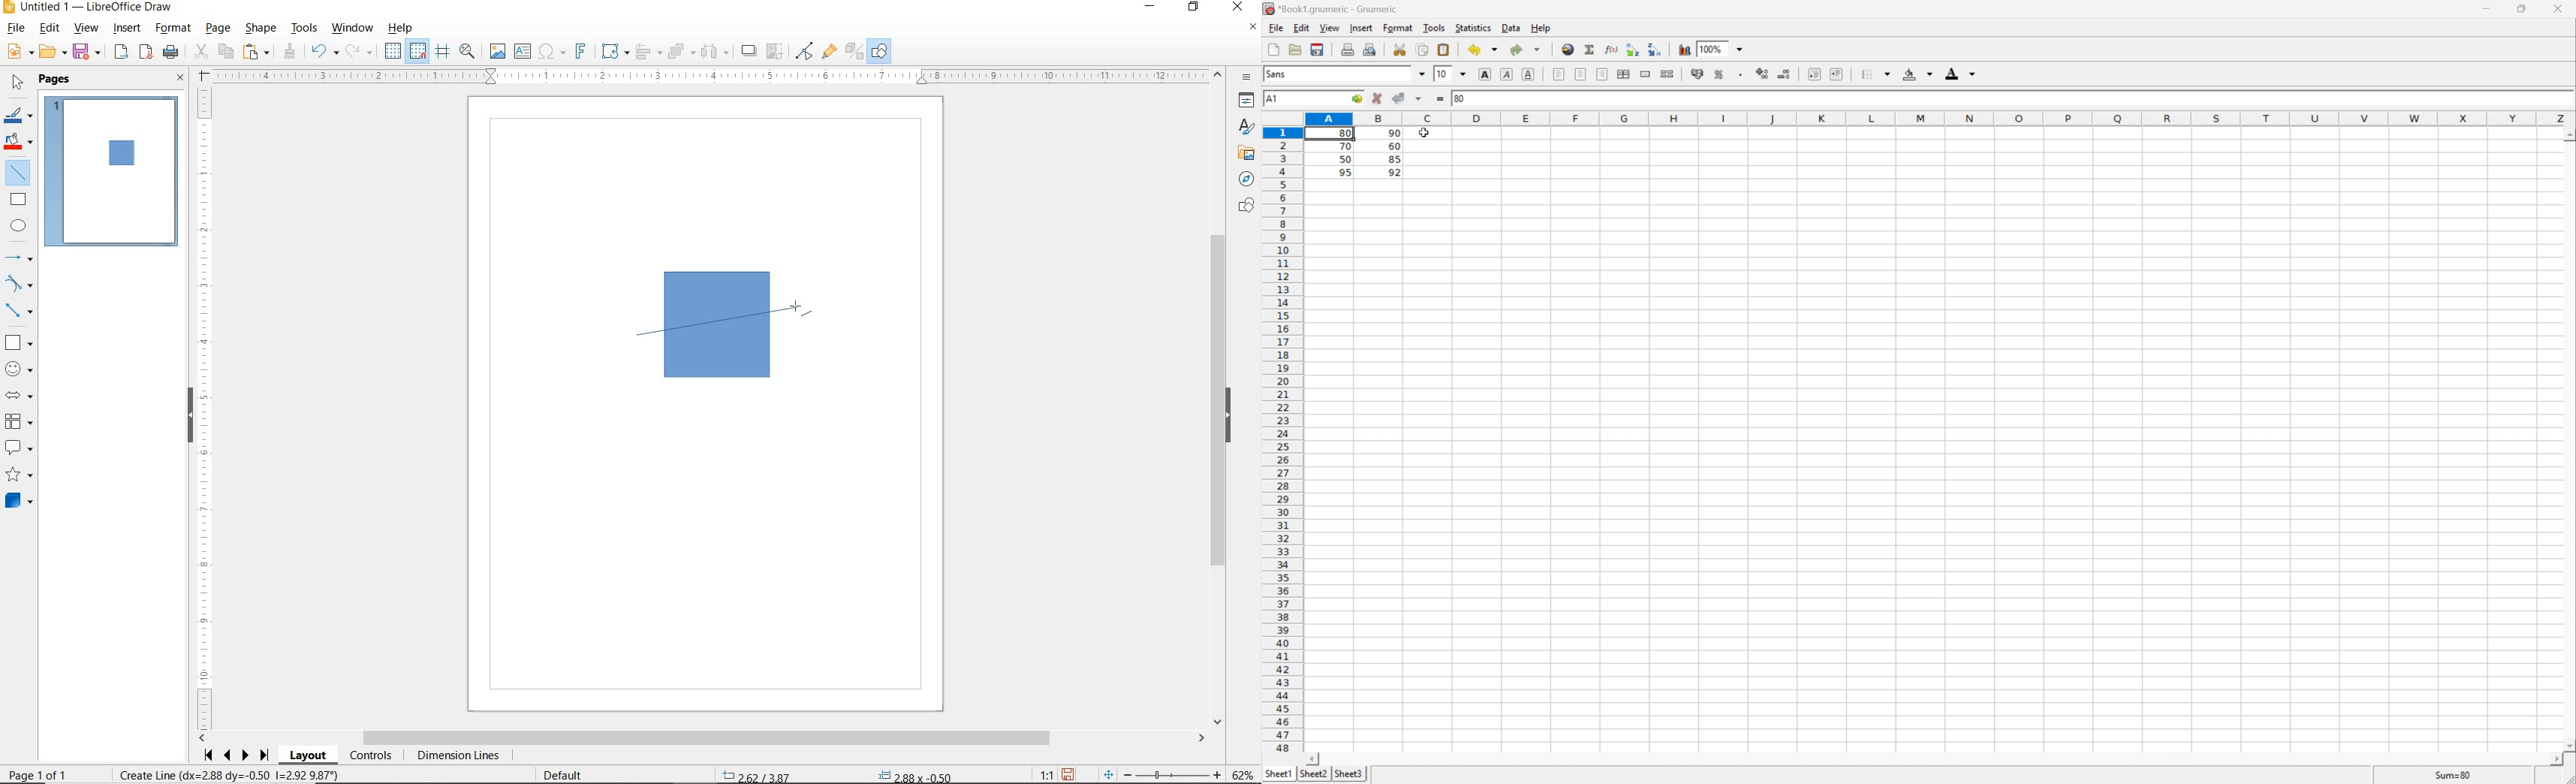 The height and width of the screenshot is (784, 2576). What do you see at coordinates (1330, 27) in the screenshot?
I see `View` at bounding box center [1330, 27].